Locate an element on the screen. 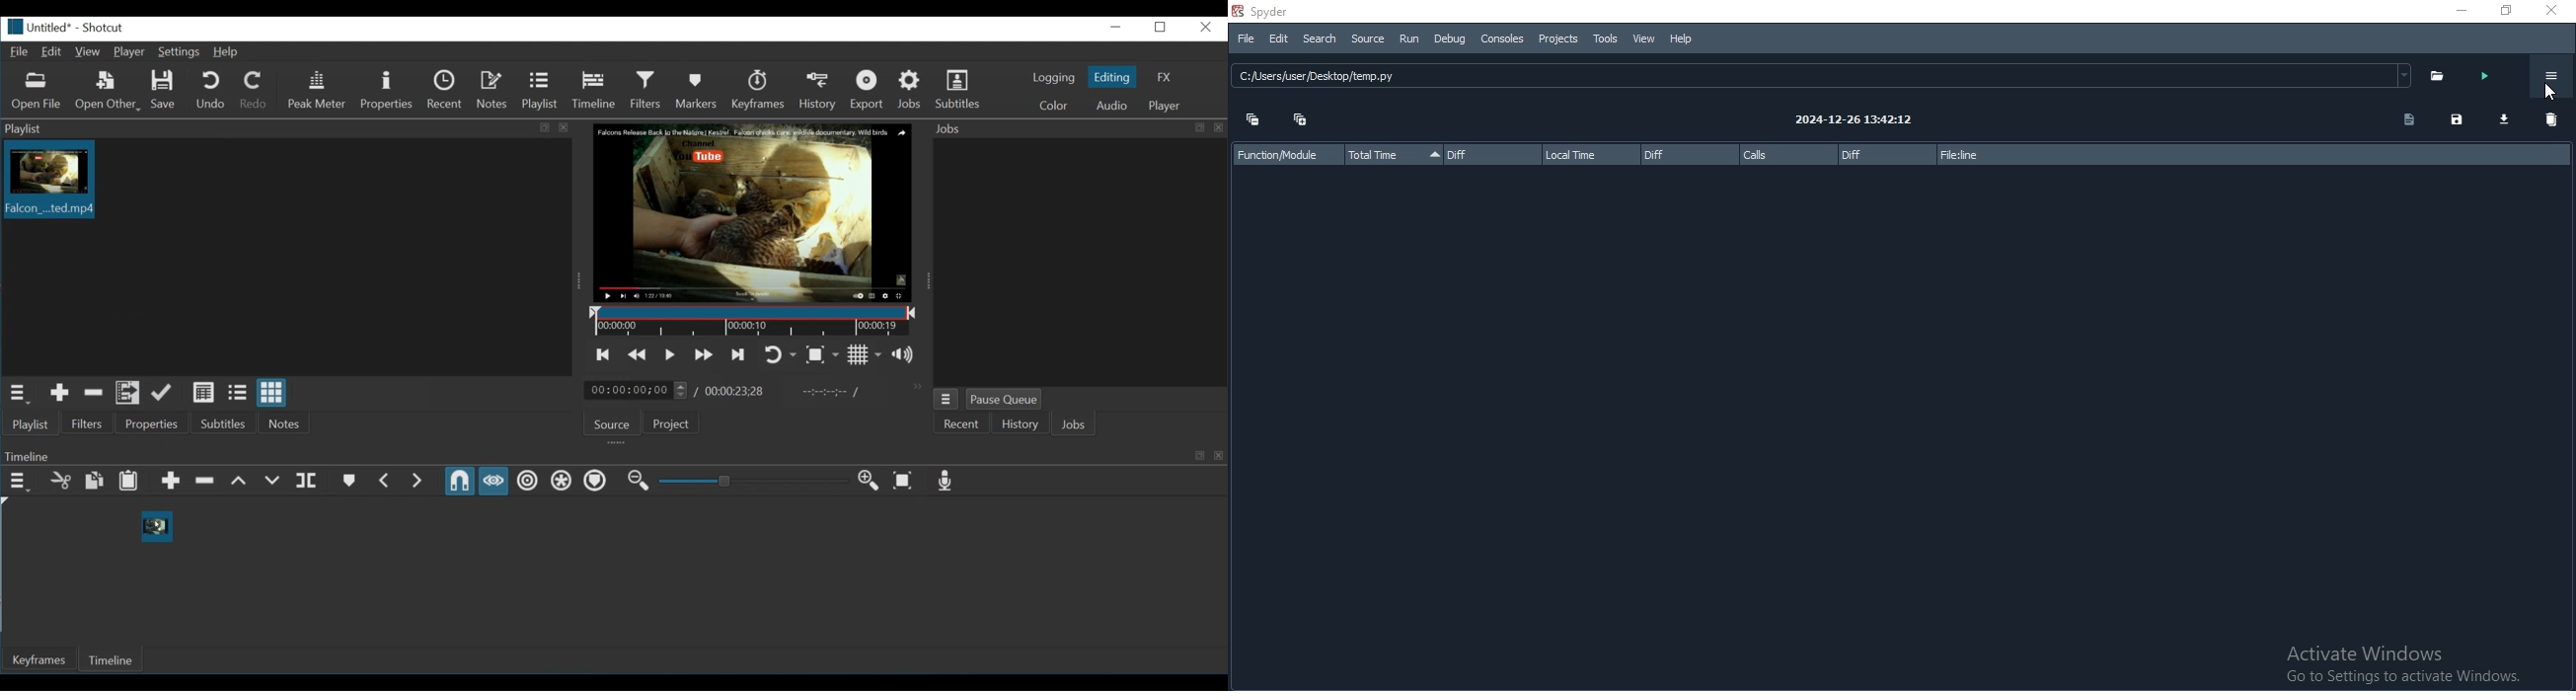  Restore is located at coordinates (1162, 27).